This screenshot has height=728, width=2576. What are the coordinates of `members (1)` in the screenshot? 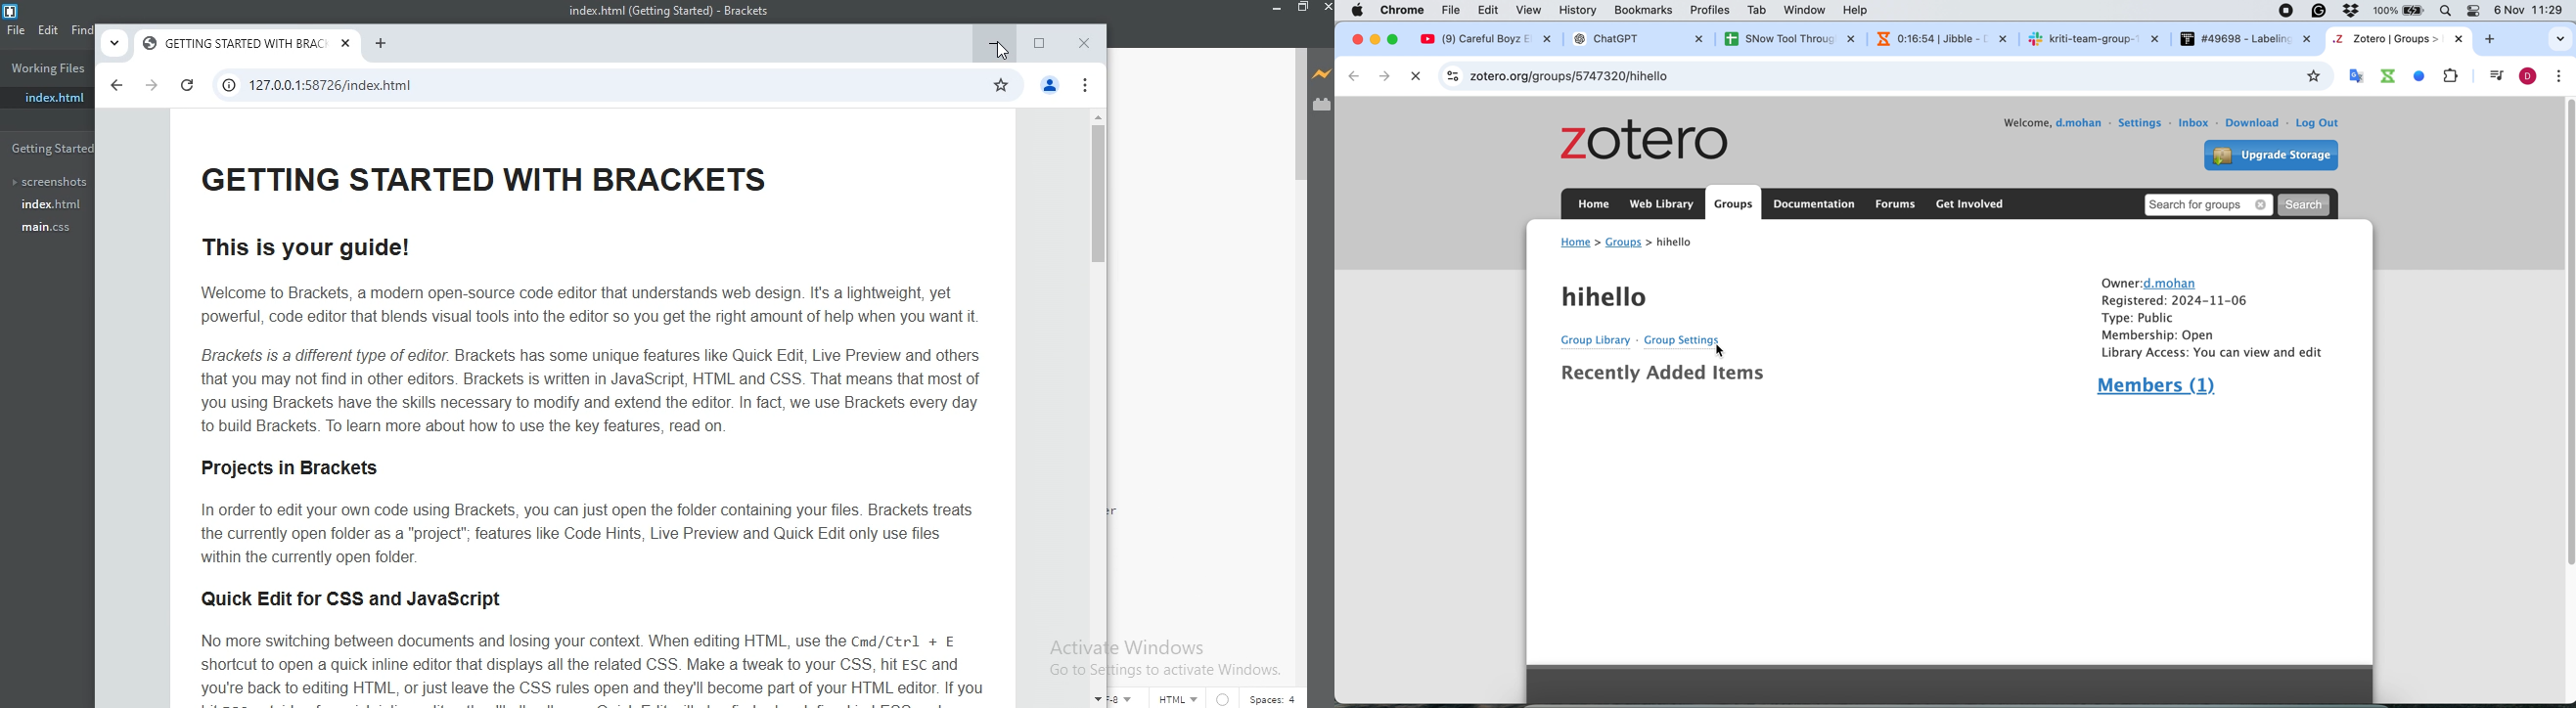 It's located at (2159, 388).